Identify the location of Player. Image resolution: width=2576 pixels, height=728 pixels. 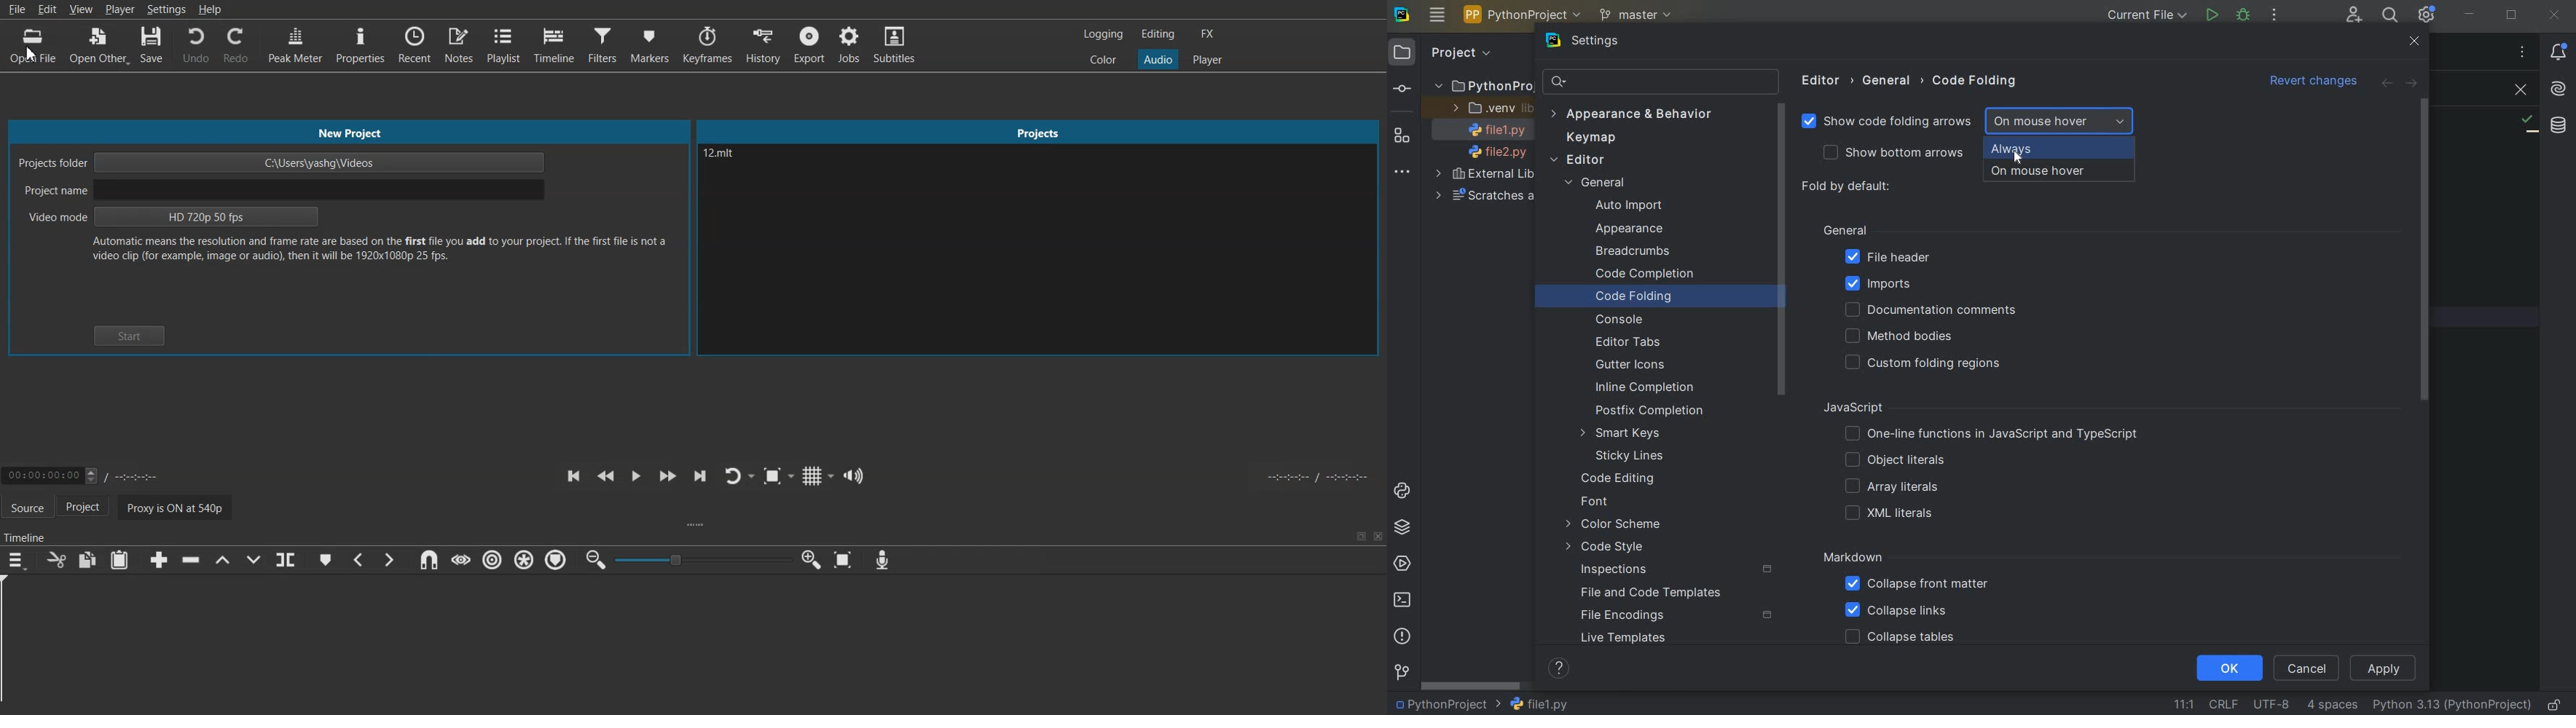
(119, 9).